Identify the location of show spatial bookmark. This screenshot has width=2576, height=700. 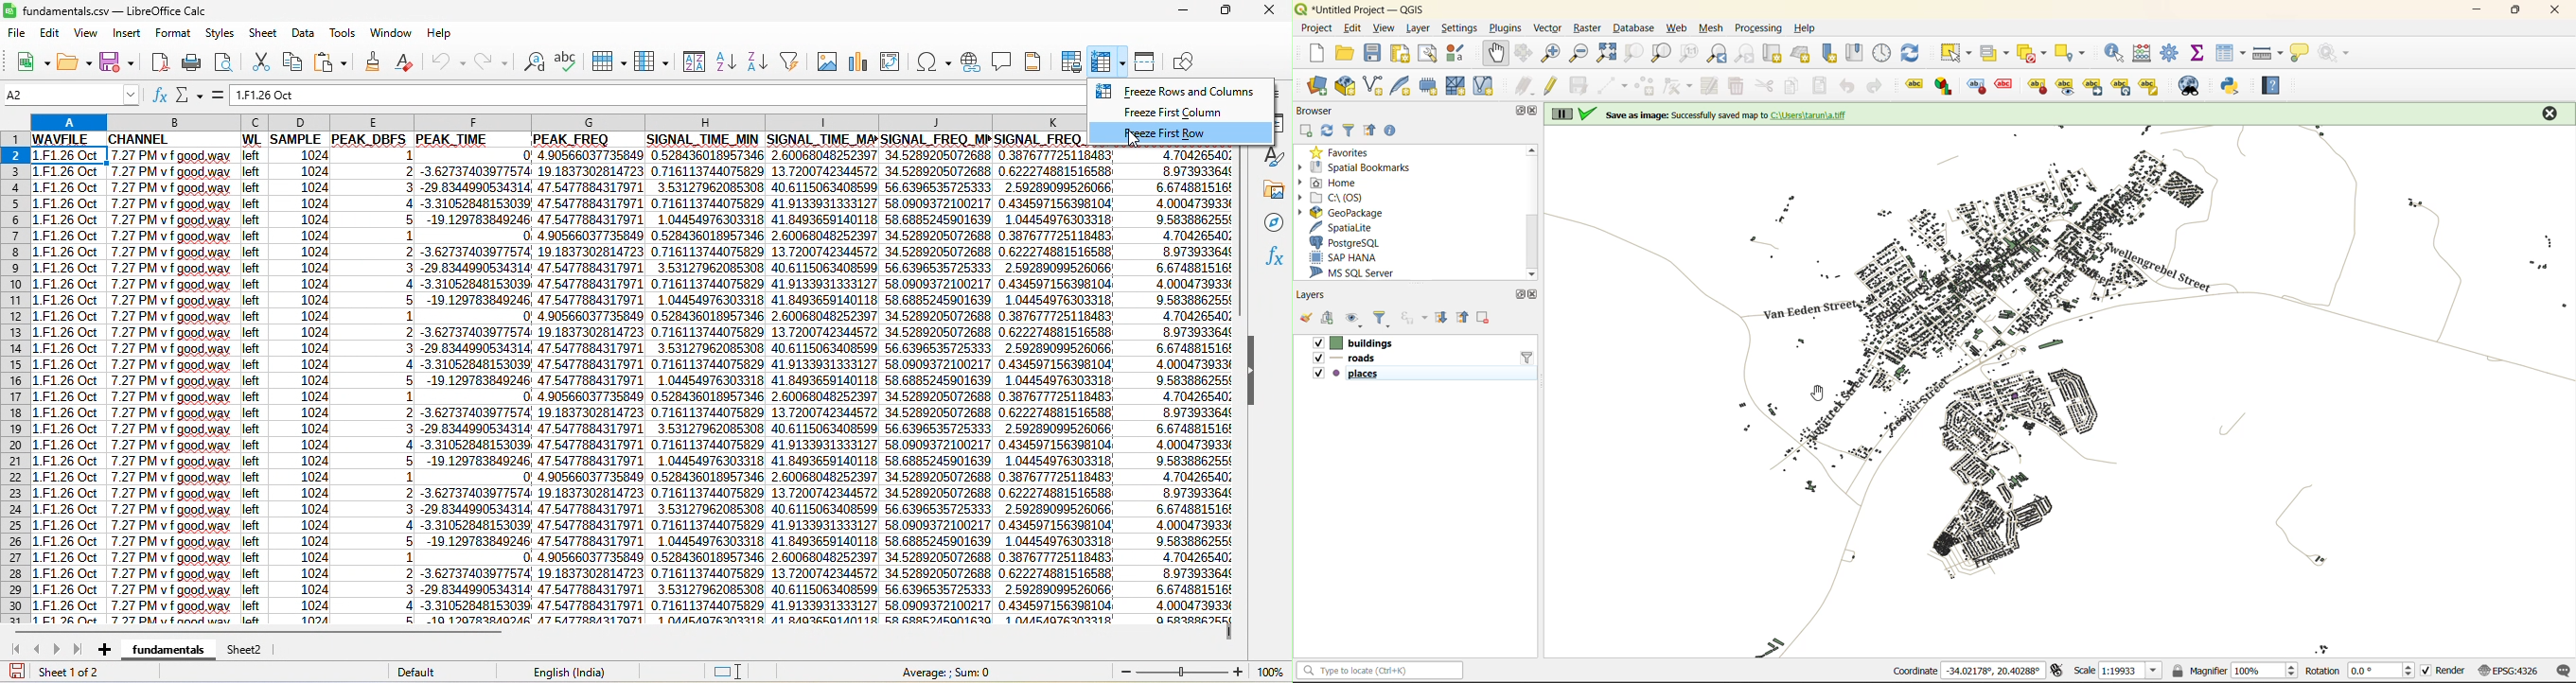
(1858, 54).